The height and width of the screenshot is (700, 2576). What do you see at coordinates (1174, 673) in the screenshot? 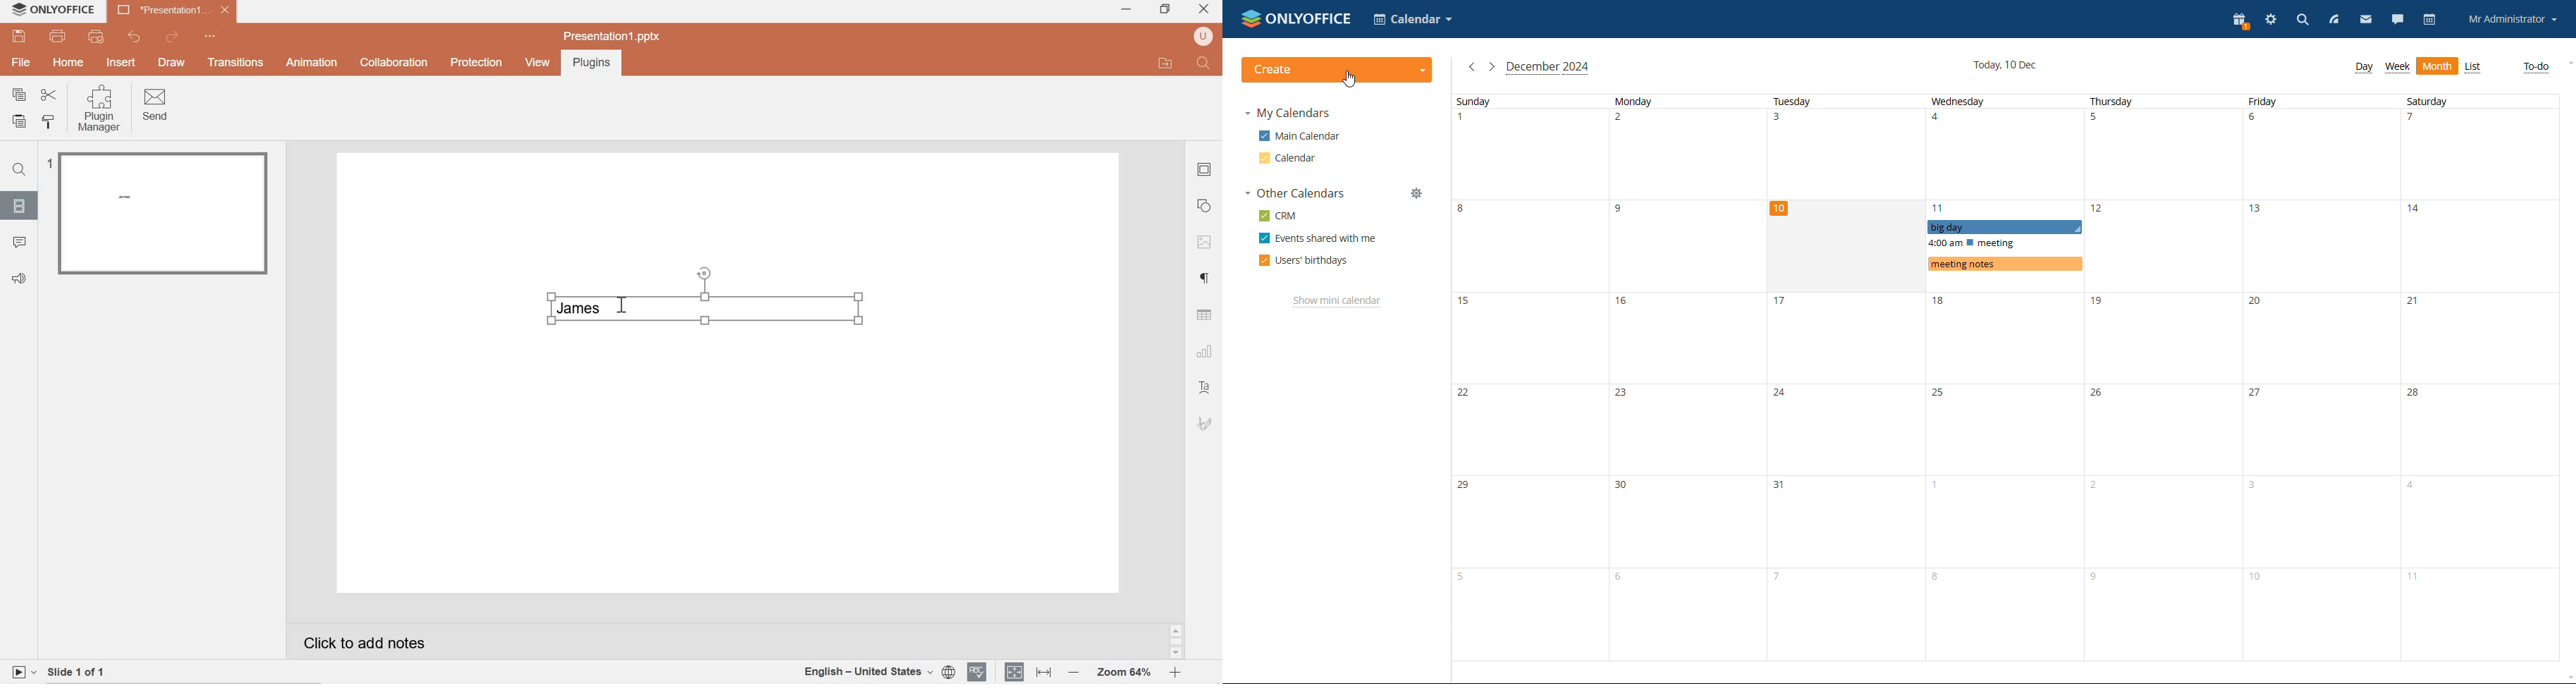
I see `zoom in` at bounding box center [1174, 673].